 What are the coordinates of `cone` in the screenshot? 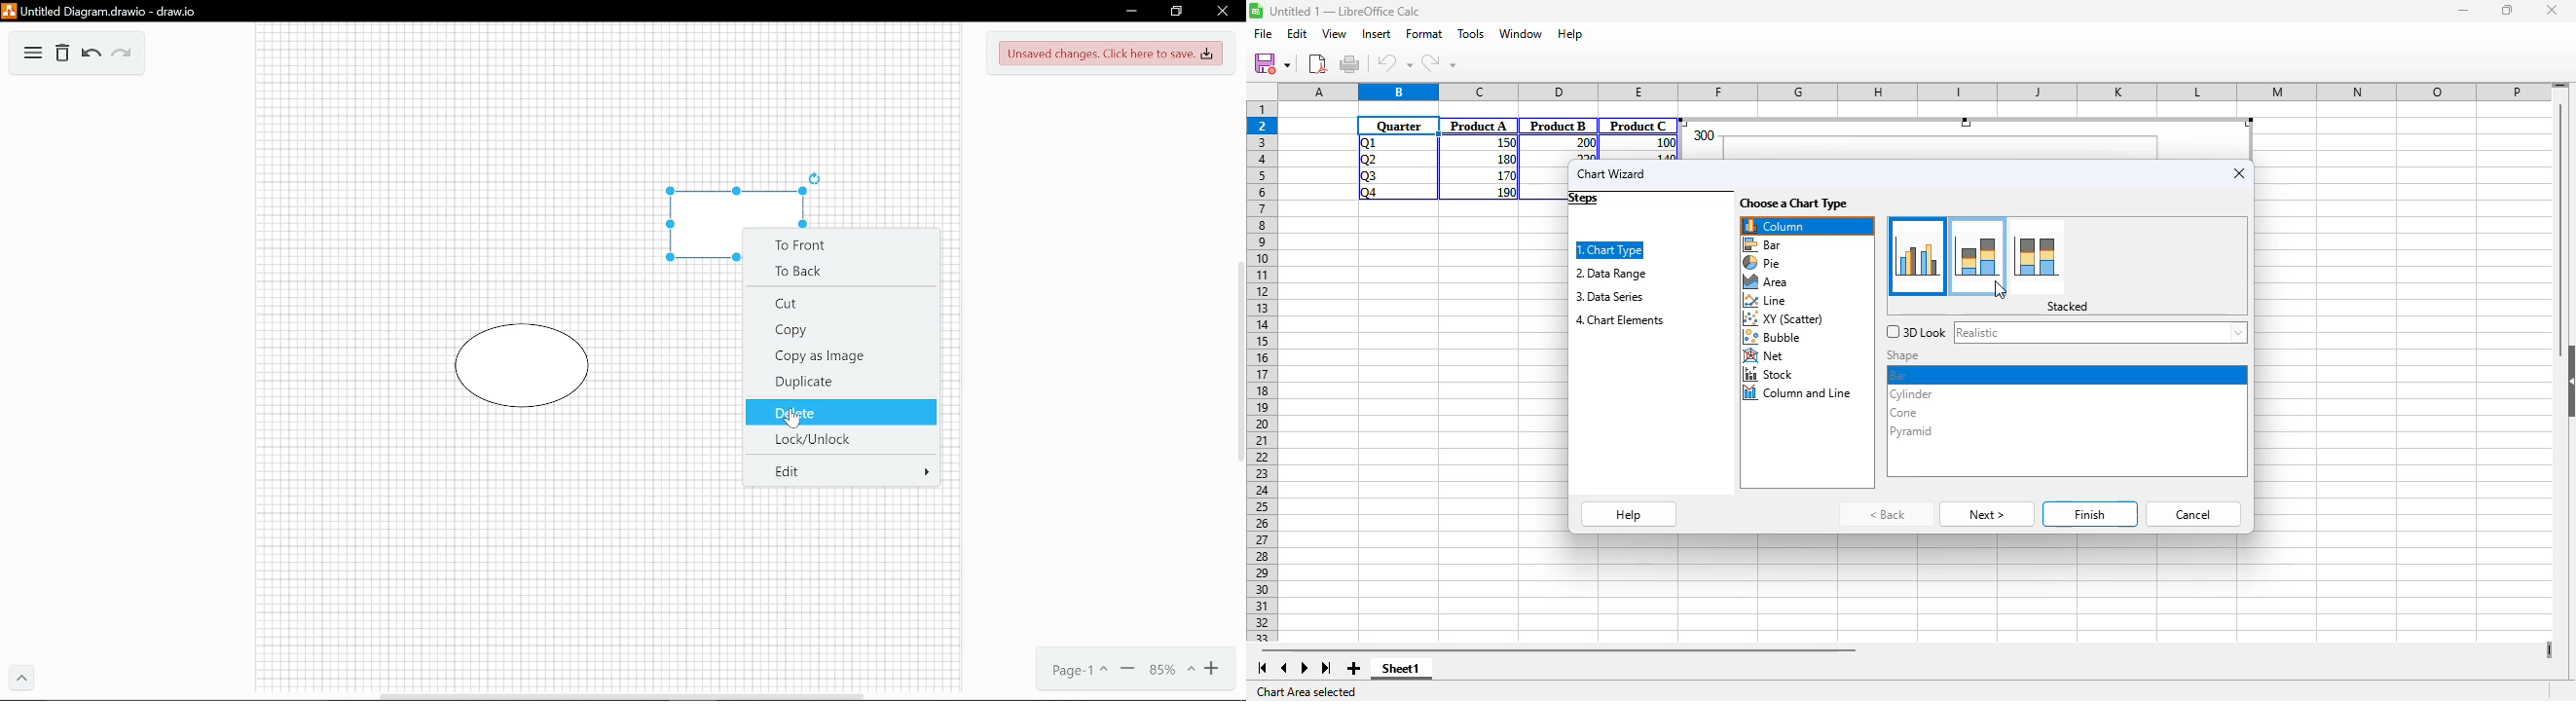 It's located at (1902, 414).